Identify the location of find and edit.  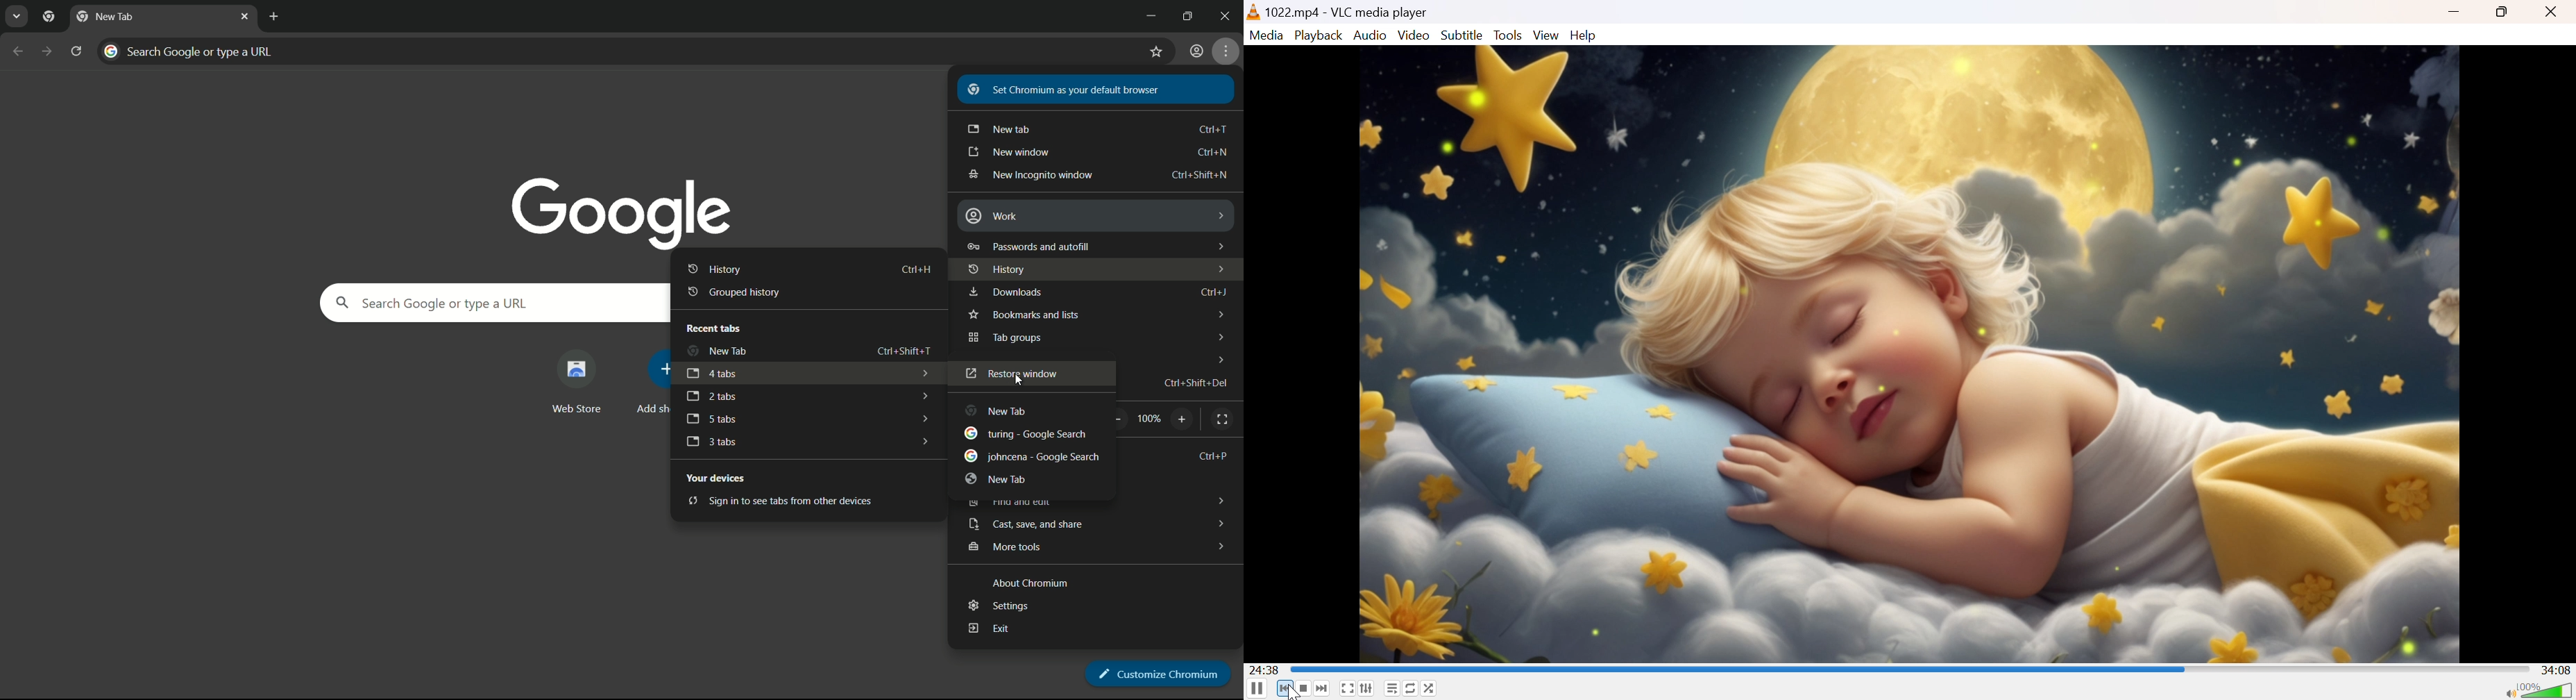
(1007, 502).